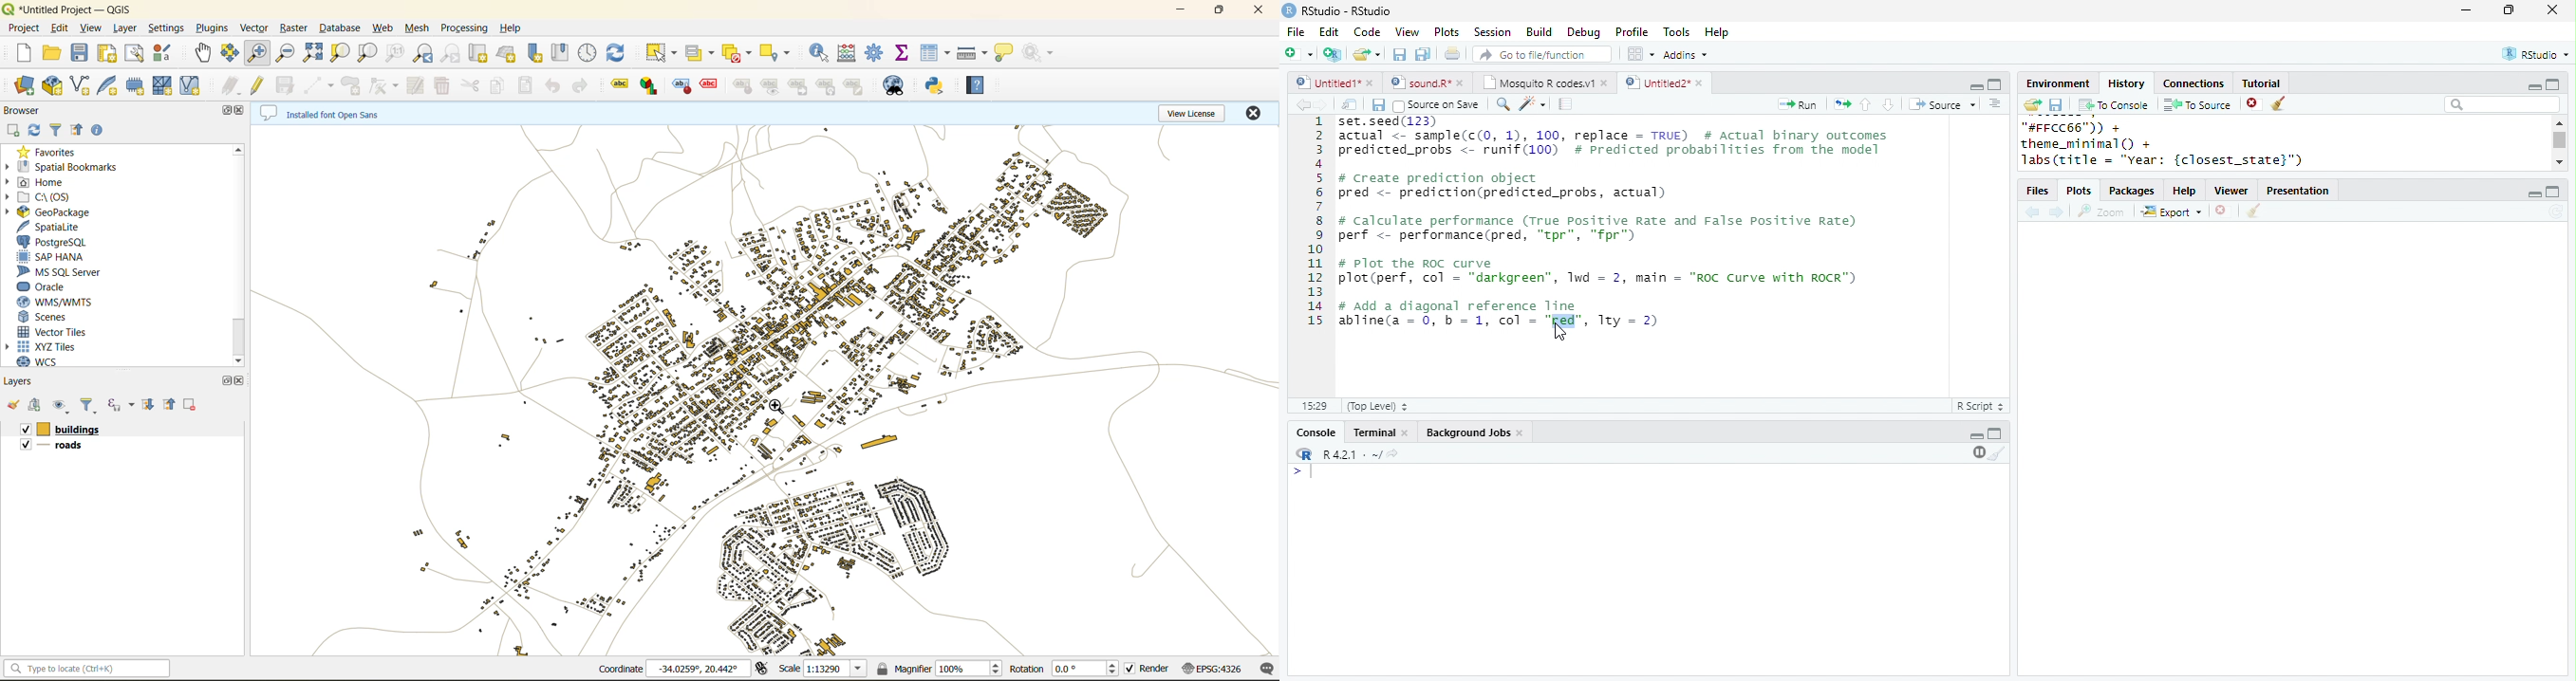  What do you see at coordinates (827, 87) in the screenshot?
I see `Rotate Label` at bounding box center [827, 87].